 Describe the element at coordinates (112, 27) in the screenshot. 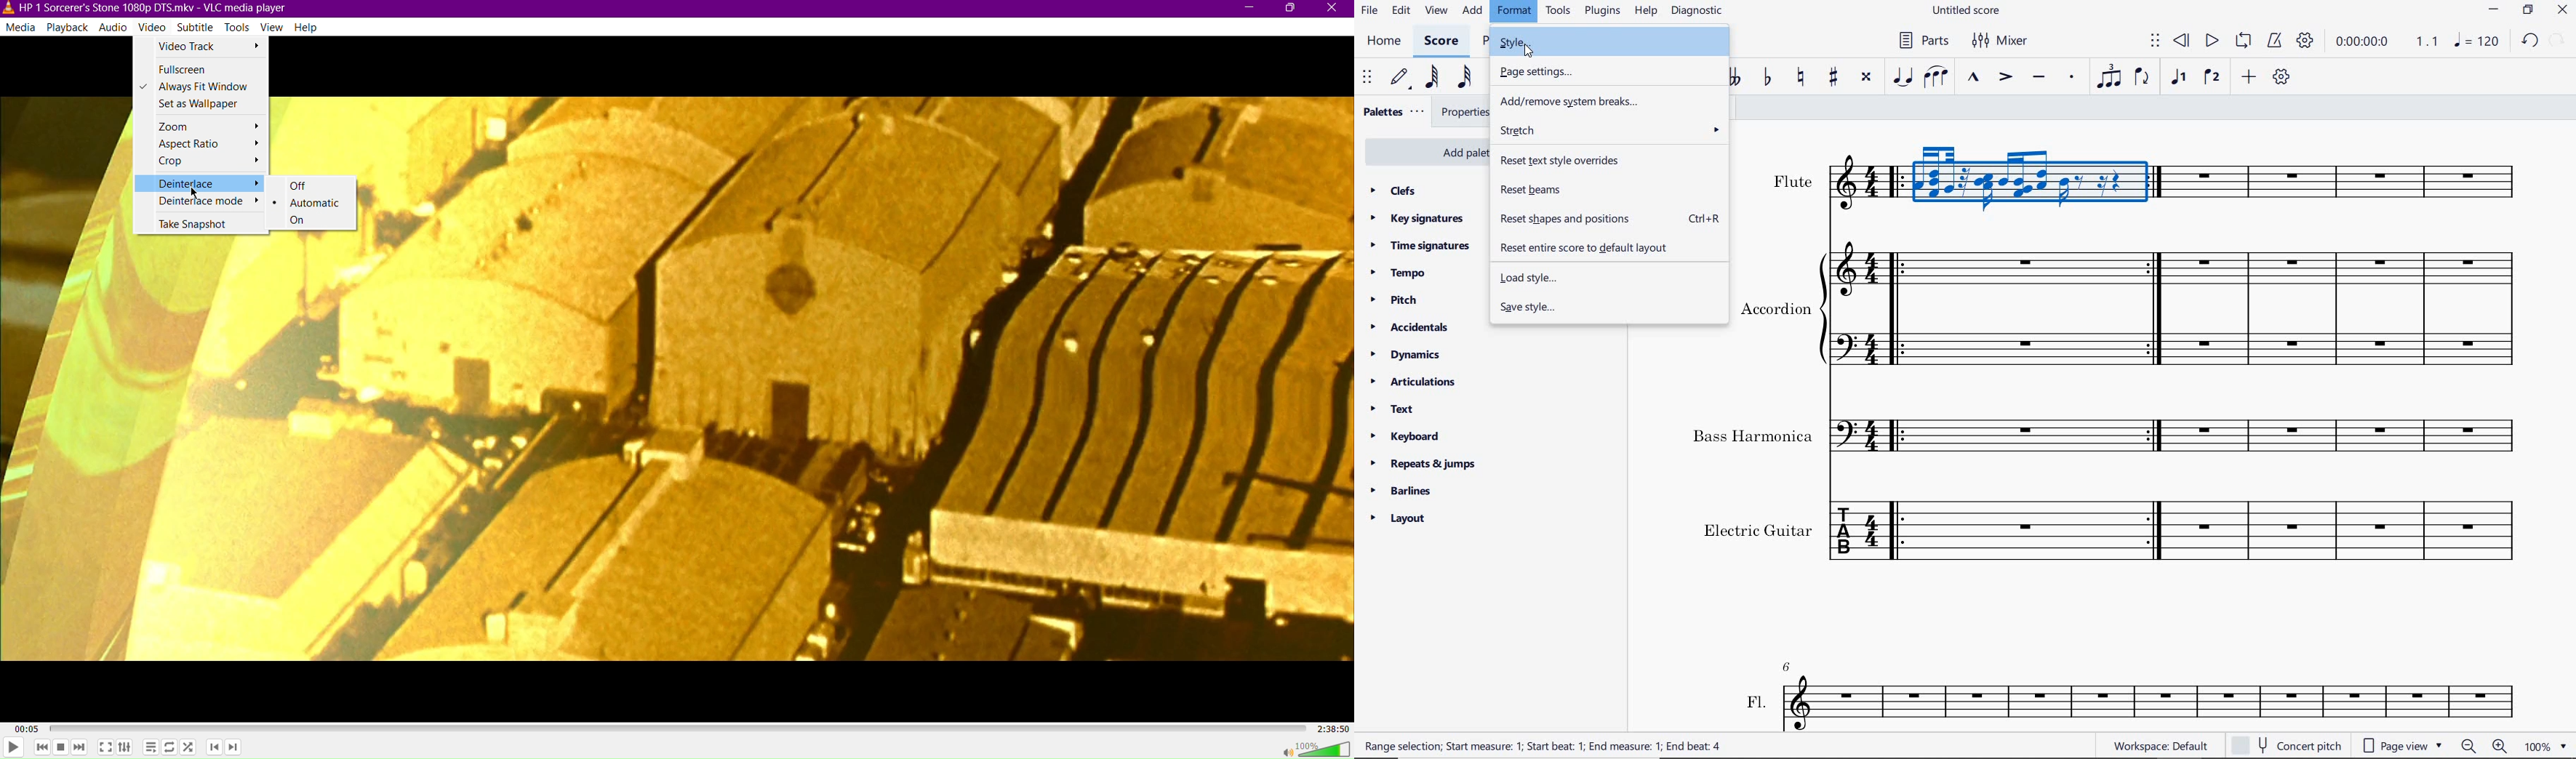

I see `Audio` at that location.